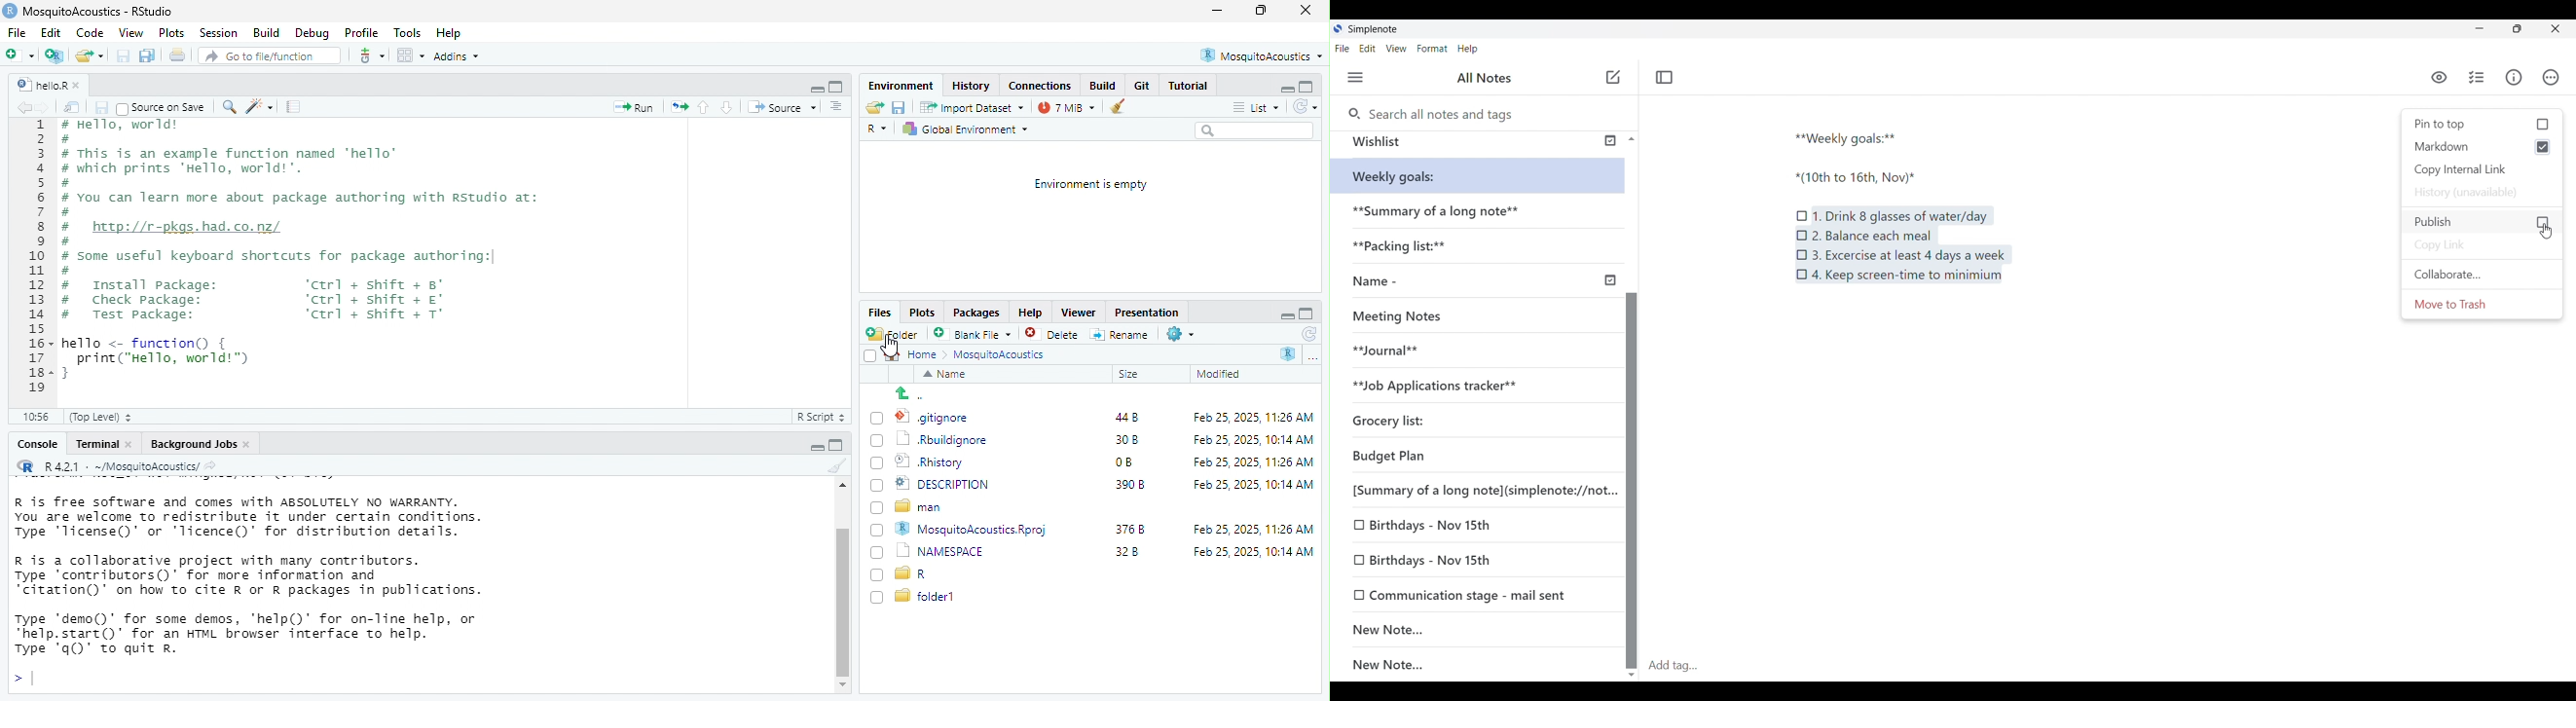 This screenshot has height=728, width=2576. Describe the element at coordinates (1286, 354) in the screenshot. I see `r studio logo` at that location.